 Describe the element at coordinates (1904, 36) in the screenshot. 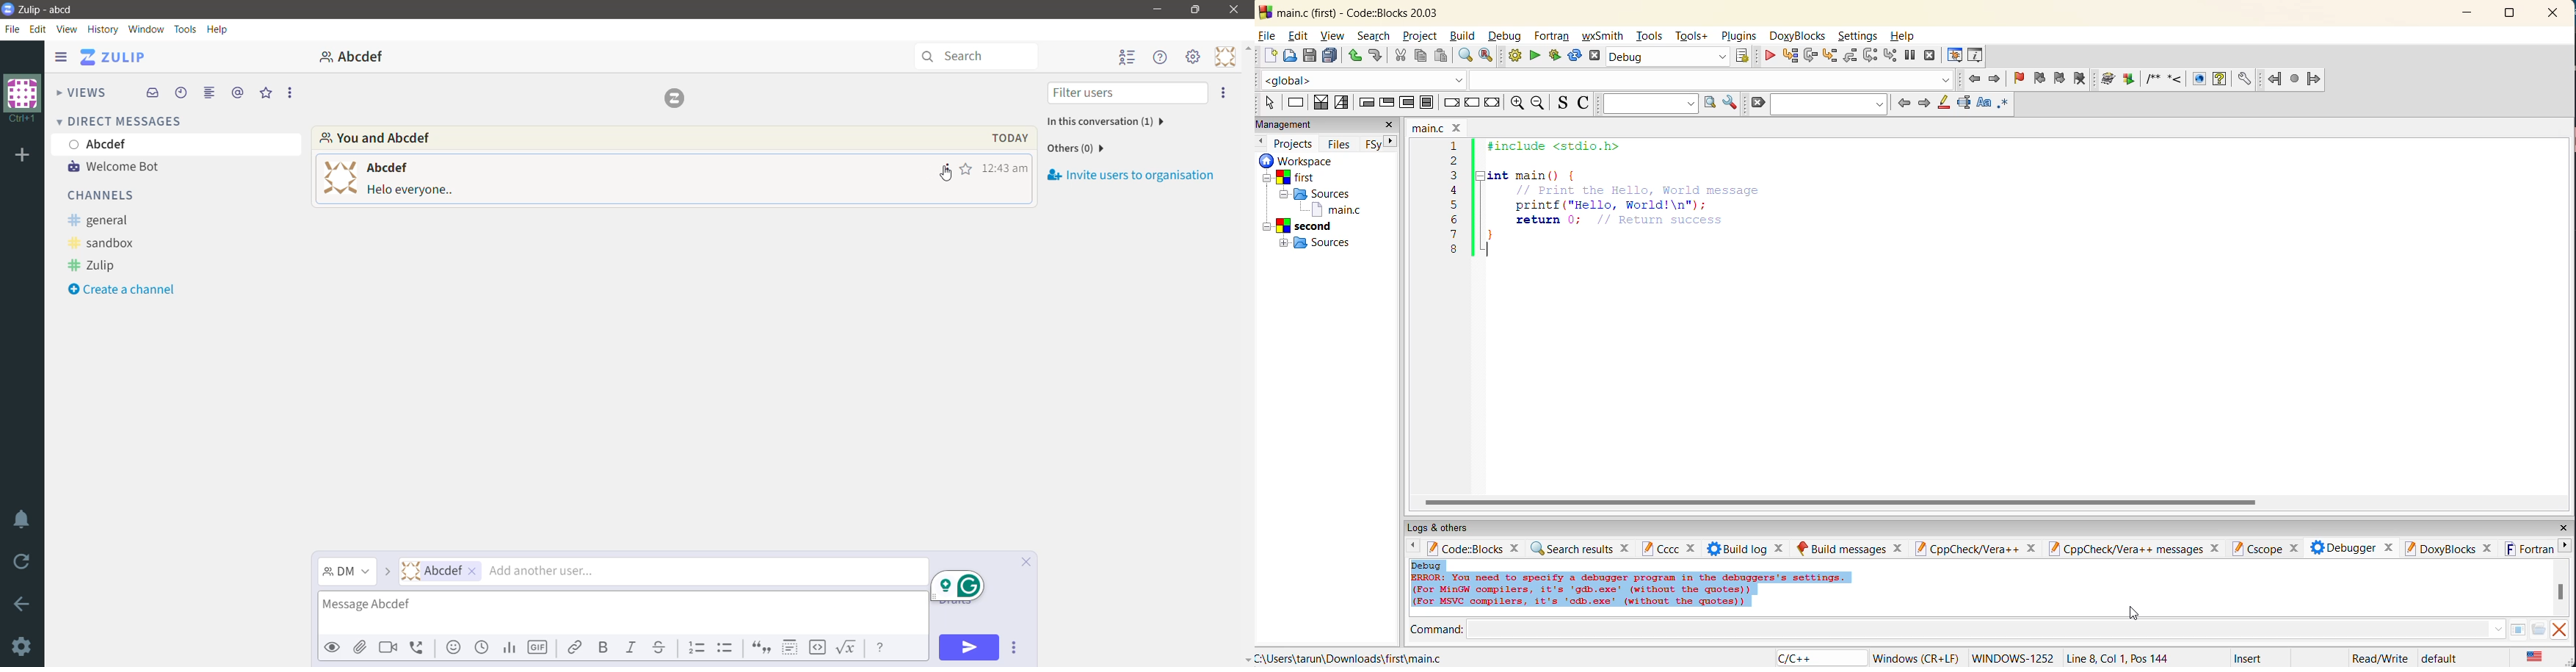

I see `help` at that location.